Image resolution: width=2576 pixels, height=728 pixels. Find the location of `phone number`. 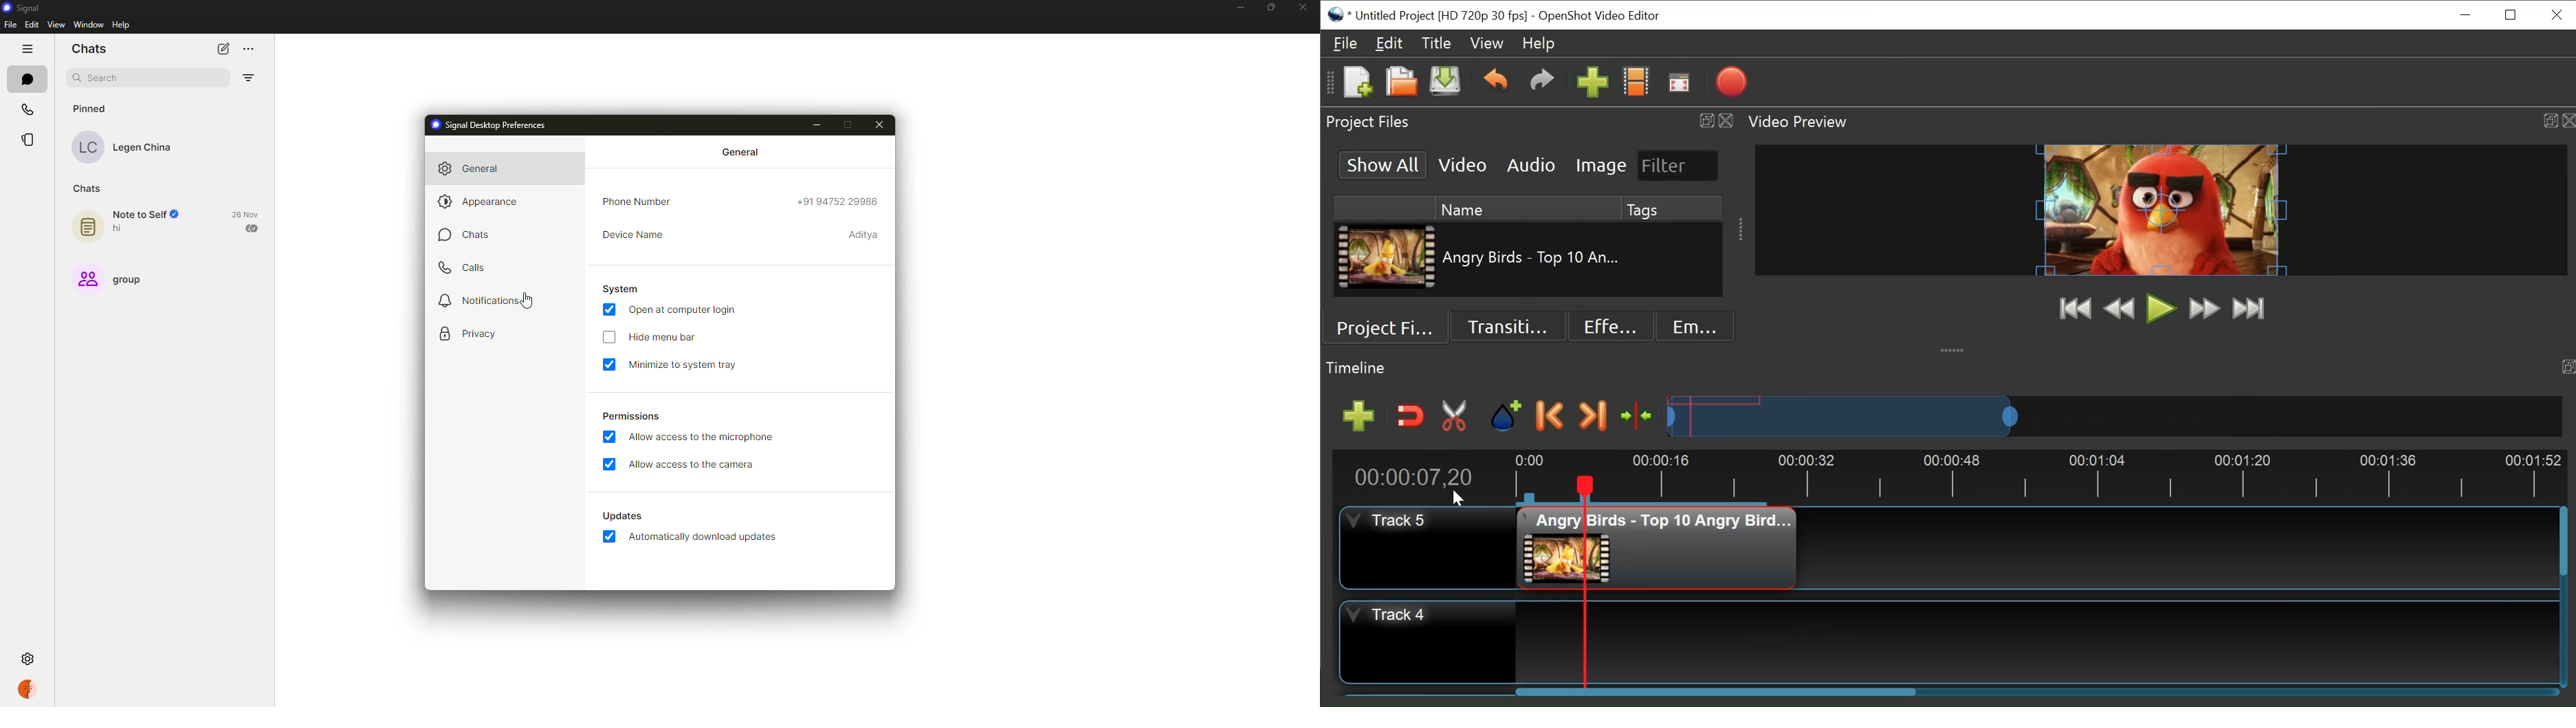

phone number is located at coordinates (835, 200).